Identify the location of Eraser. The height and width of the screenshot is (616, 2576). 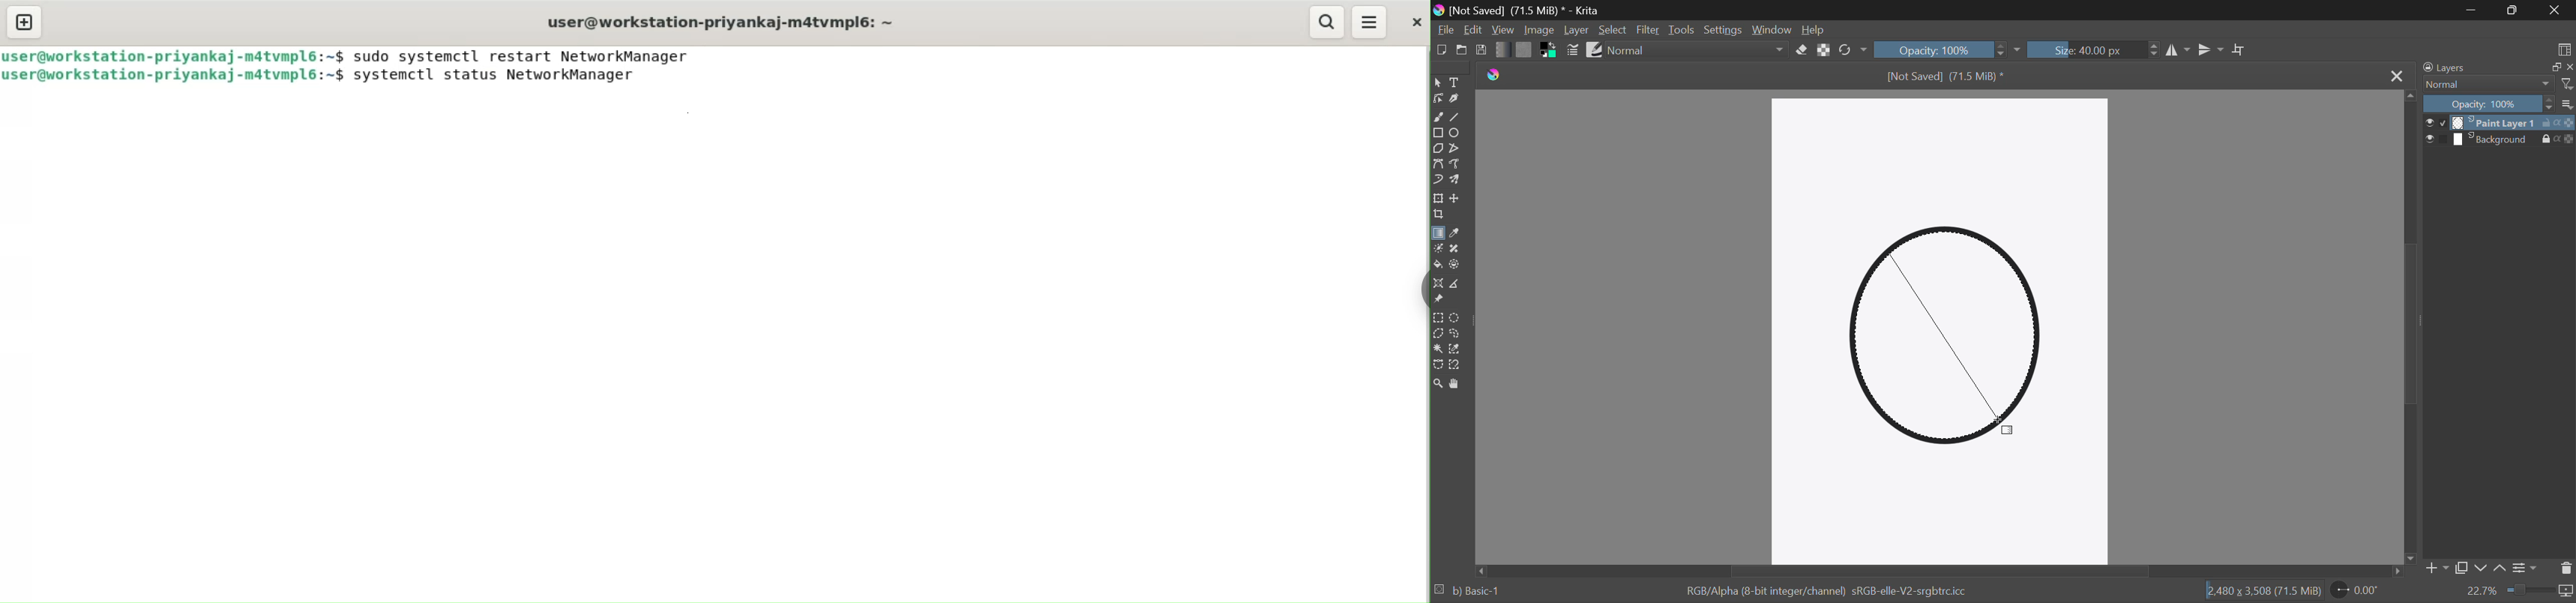
(1802, 50).